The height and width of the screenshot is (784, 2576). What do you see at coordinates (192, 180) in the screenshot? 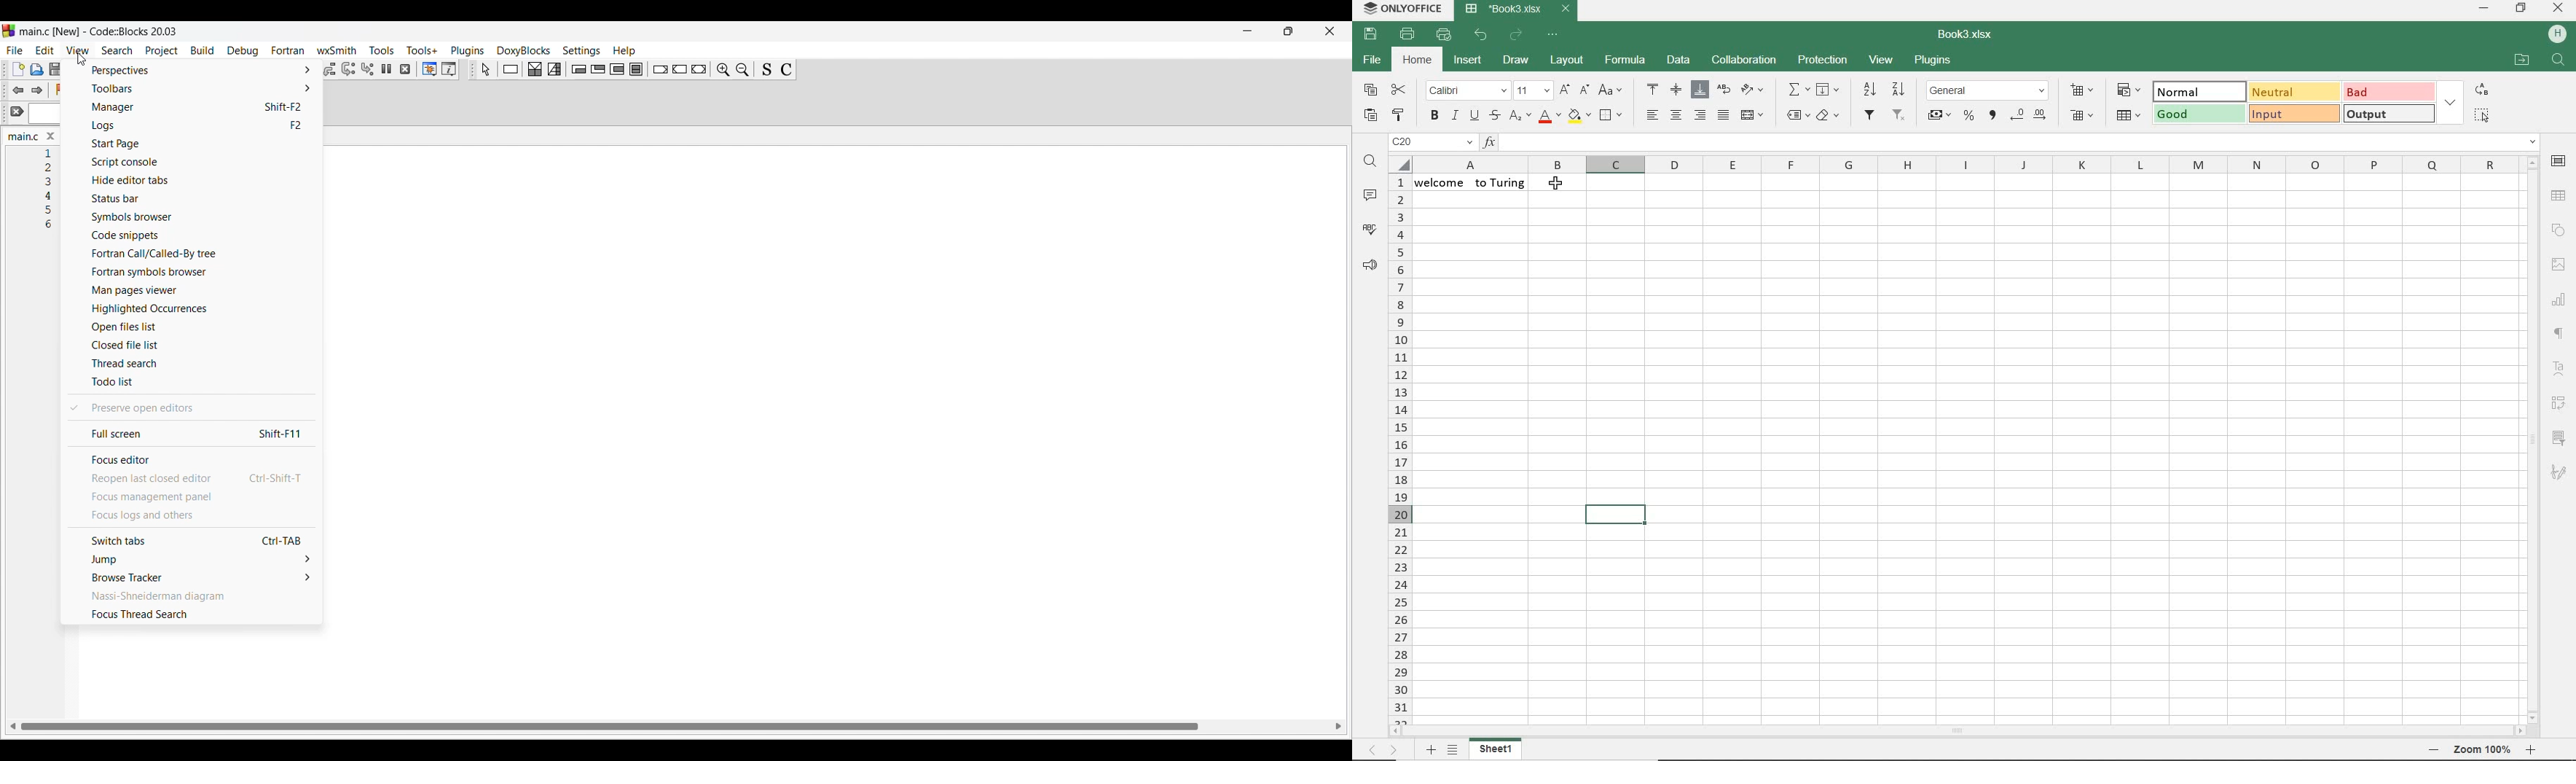
I see `Hide editor tabs` at bounding box center [192, 180].